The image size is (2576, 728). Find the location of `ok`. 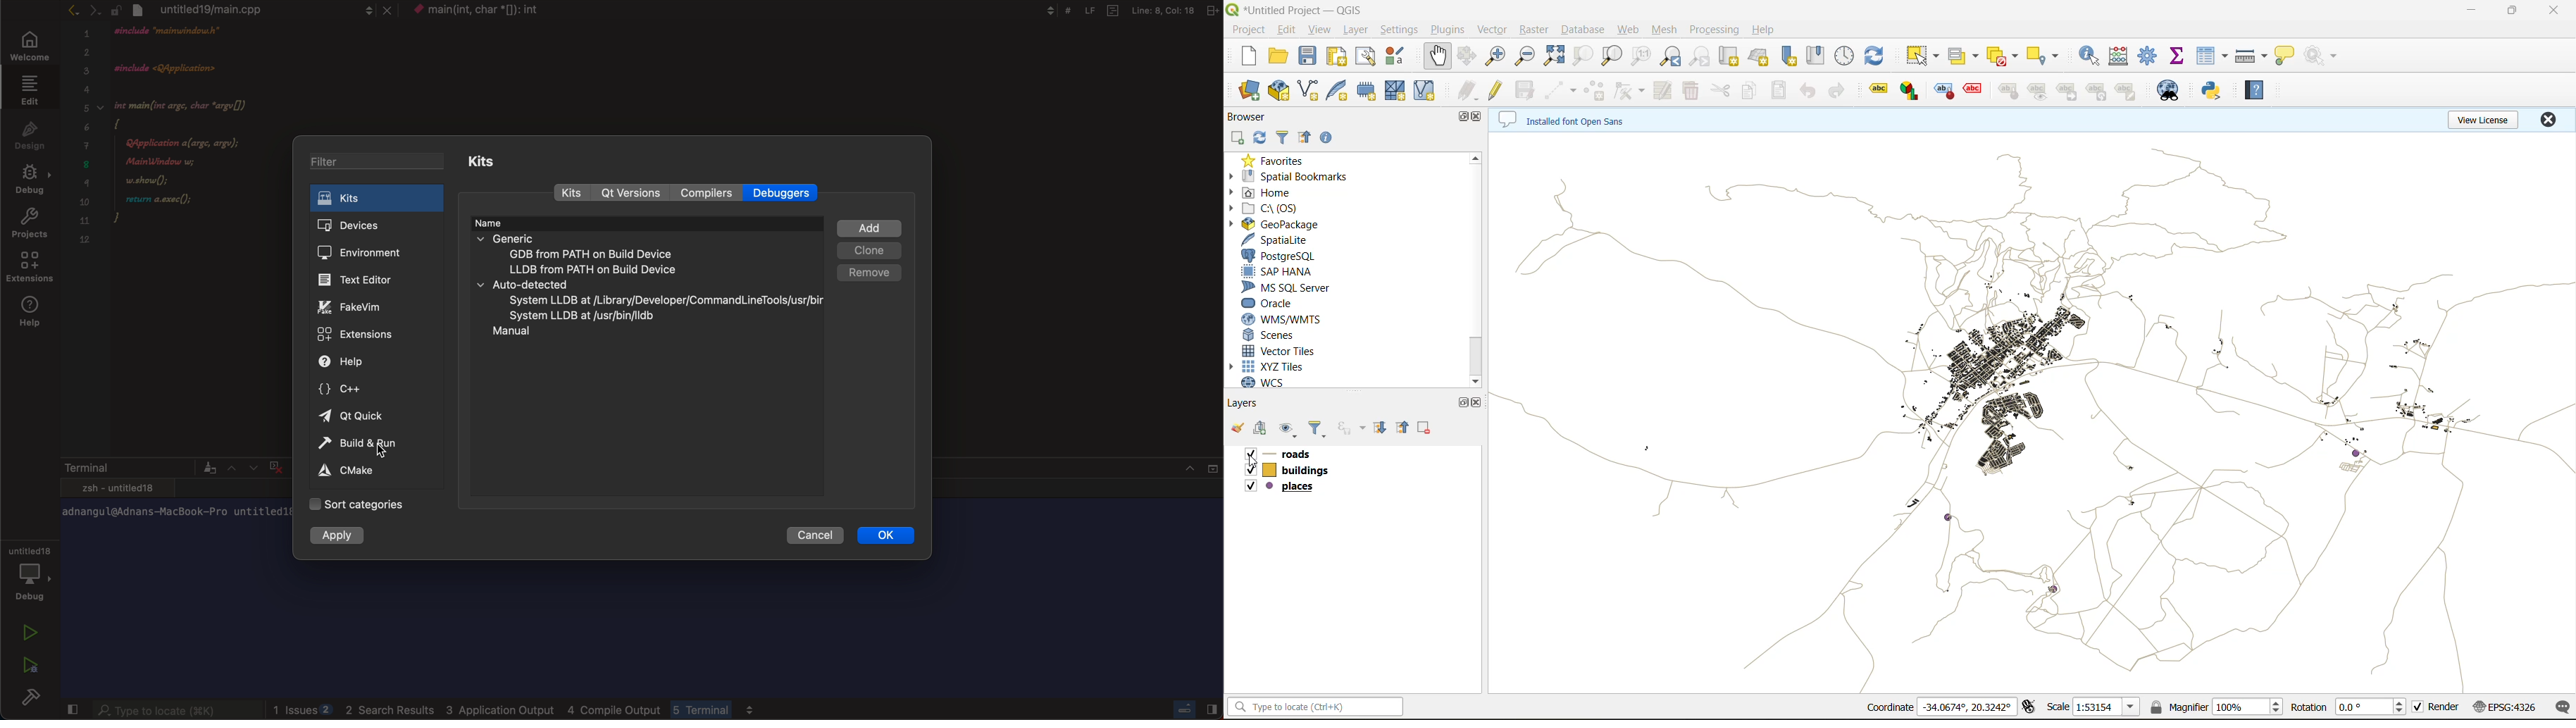

ok is located at coordinates (885, 536).